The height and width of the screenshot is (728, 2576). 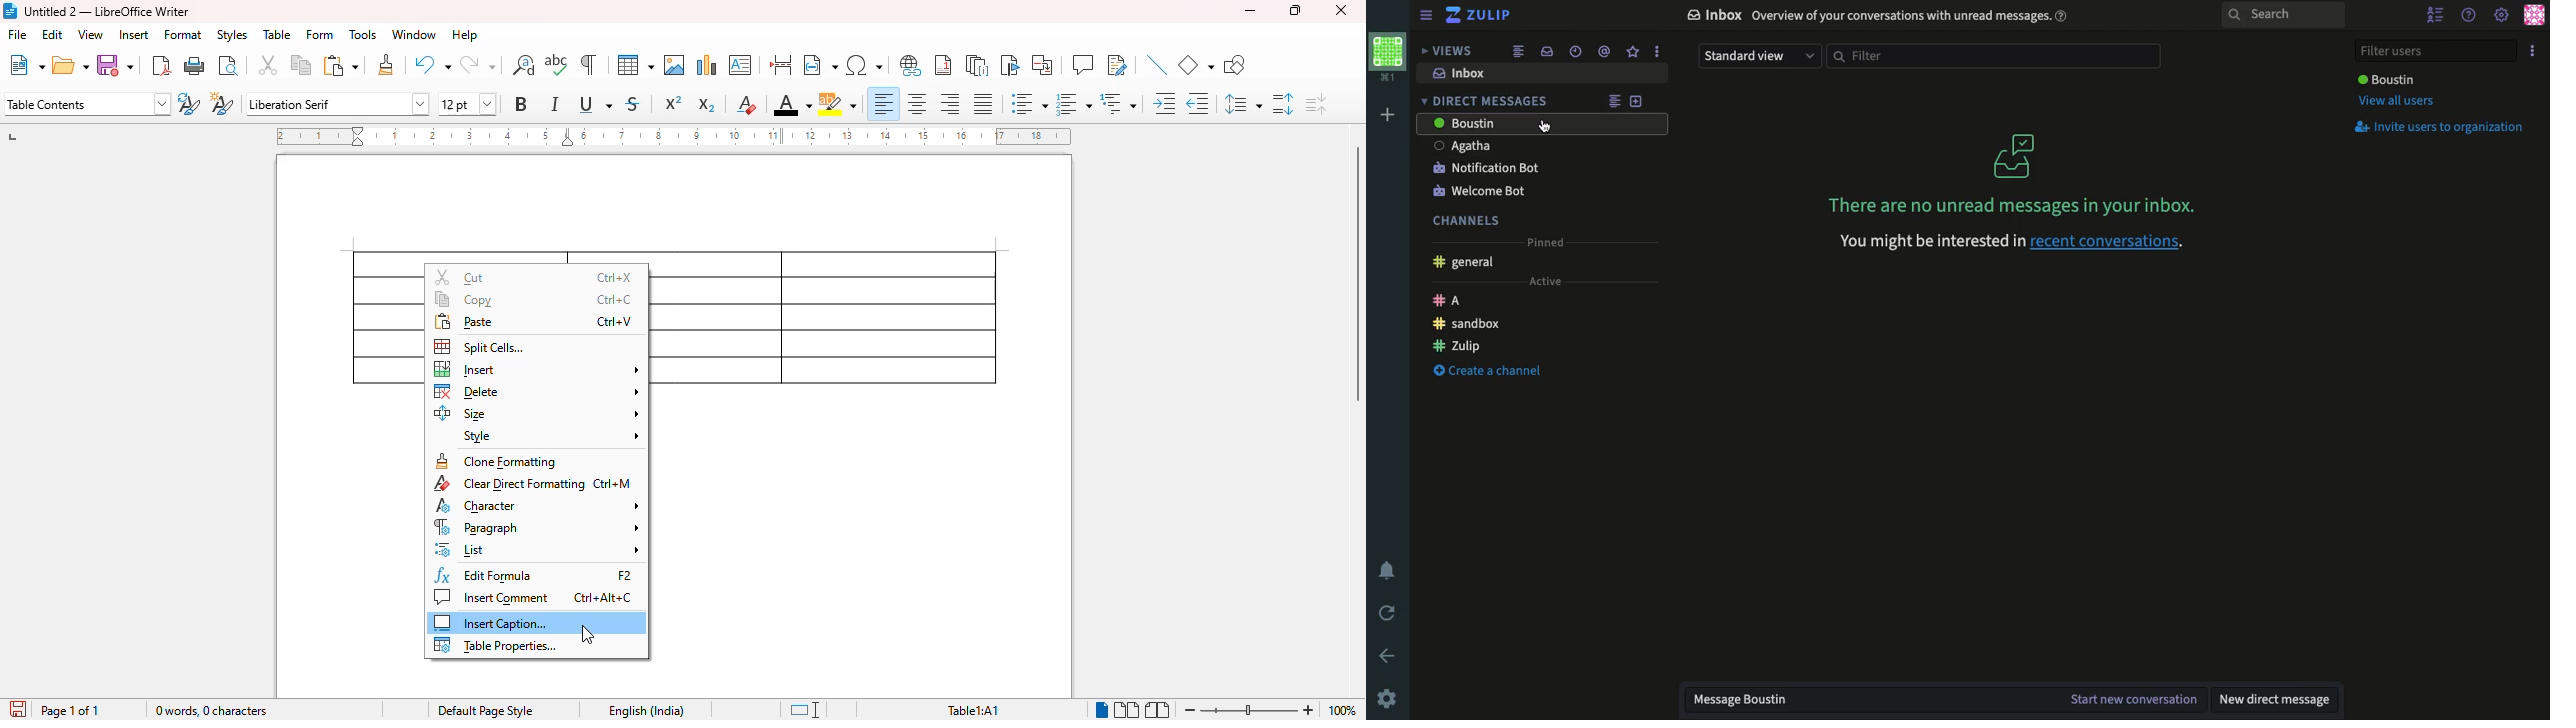 I want to click on clear direct formatting, so click(x=747, y=104).